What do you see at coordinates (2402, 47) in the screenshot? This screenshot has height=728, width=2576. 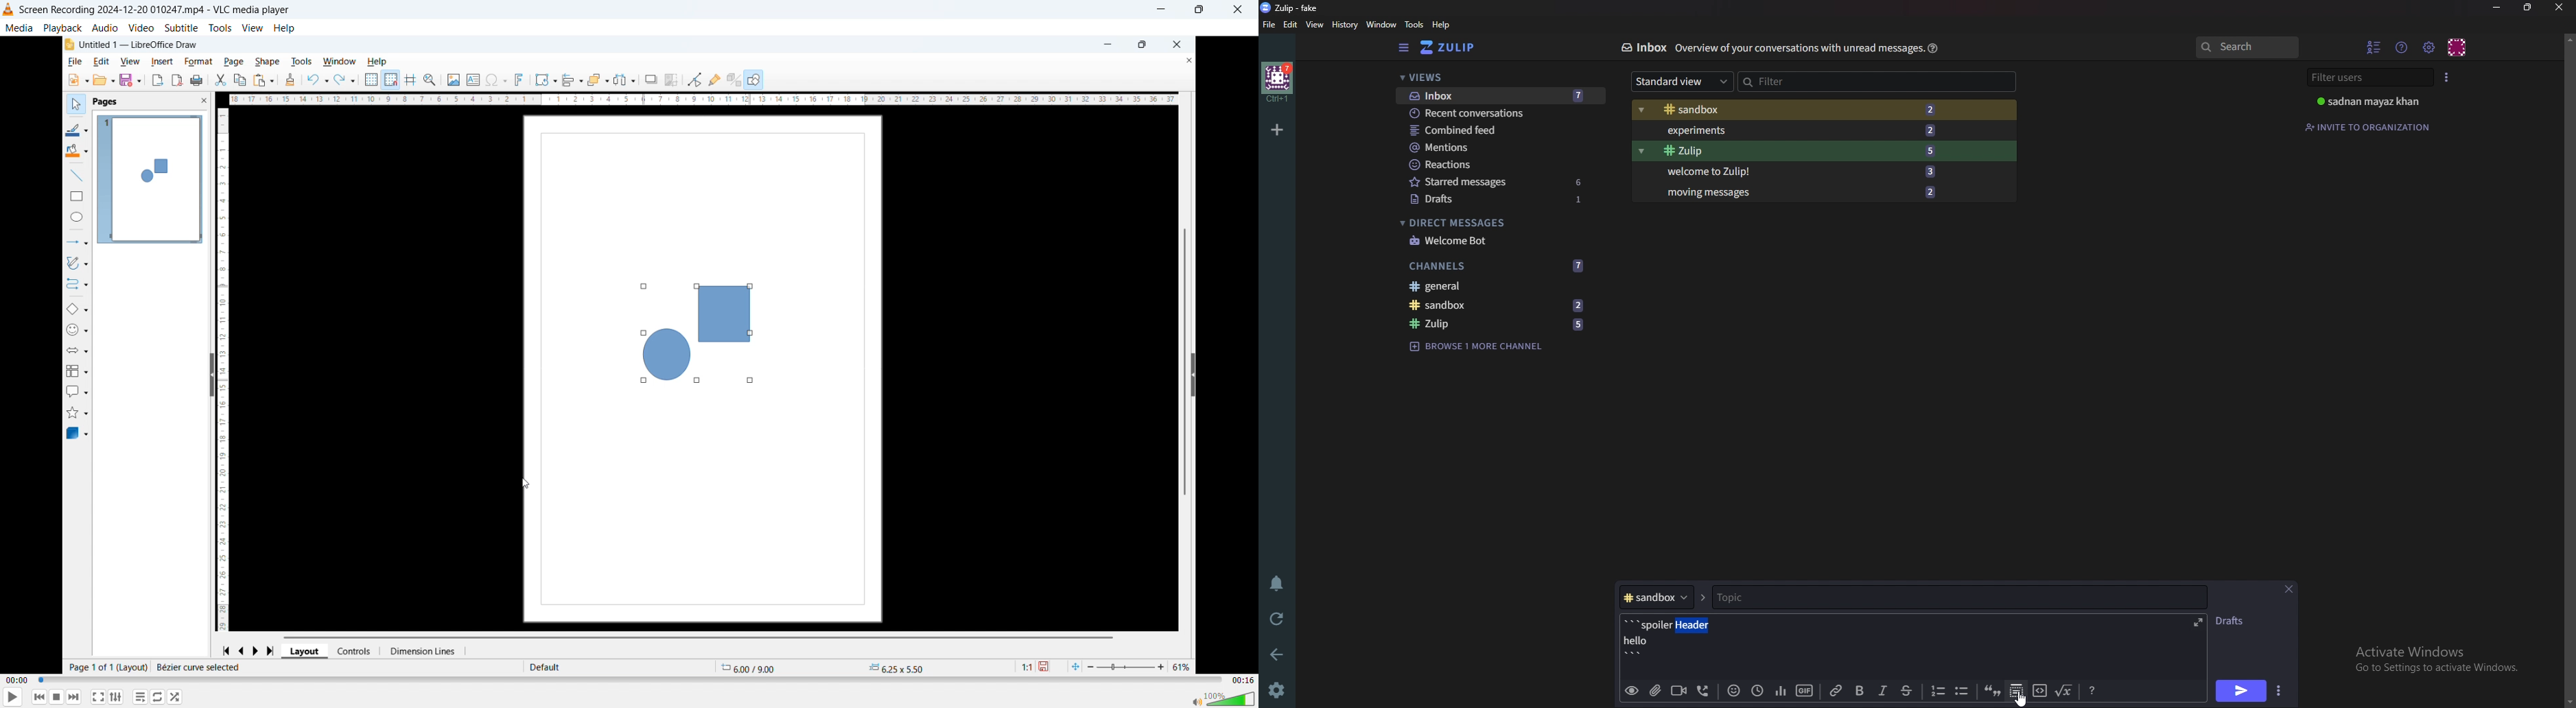 I see `Help menu` at bounding box center [2402, 47].